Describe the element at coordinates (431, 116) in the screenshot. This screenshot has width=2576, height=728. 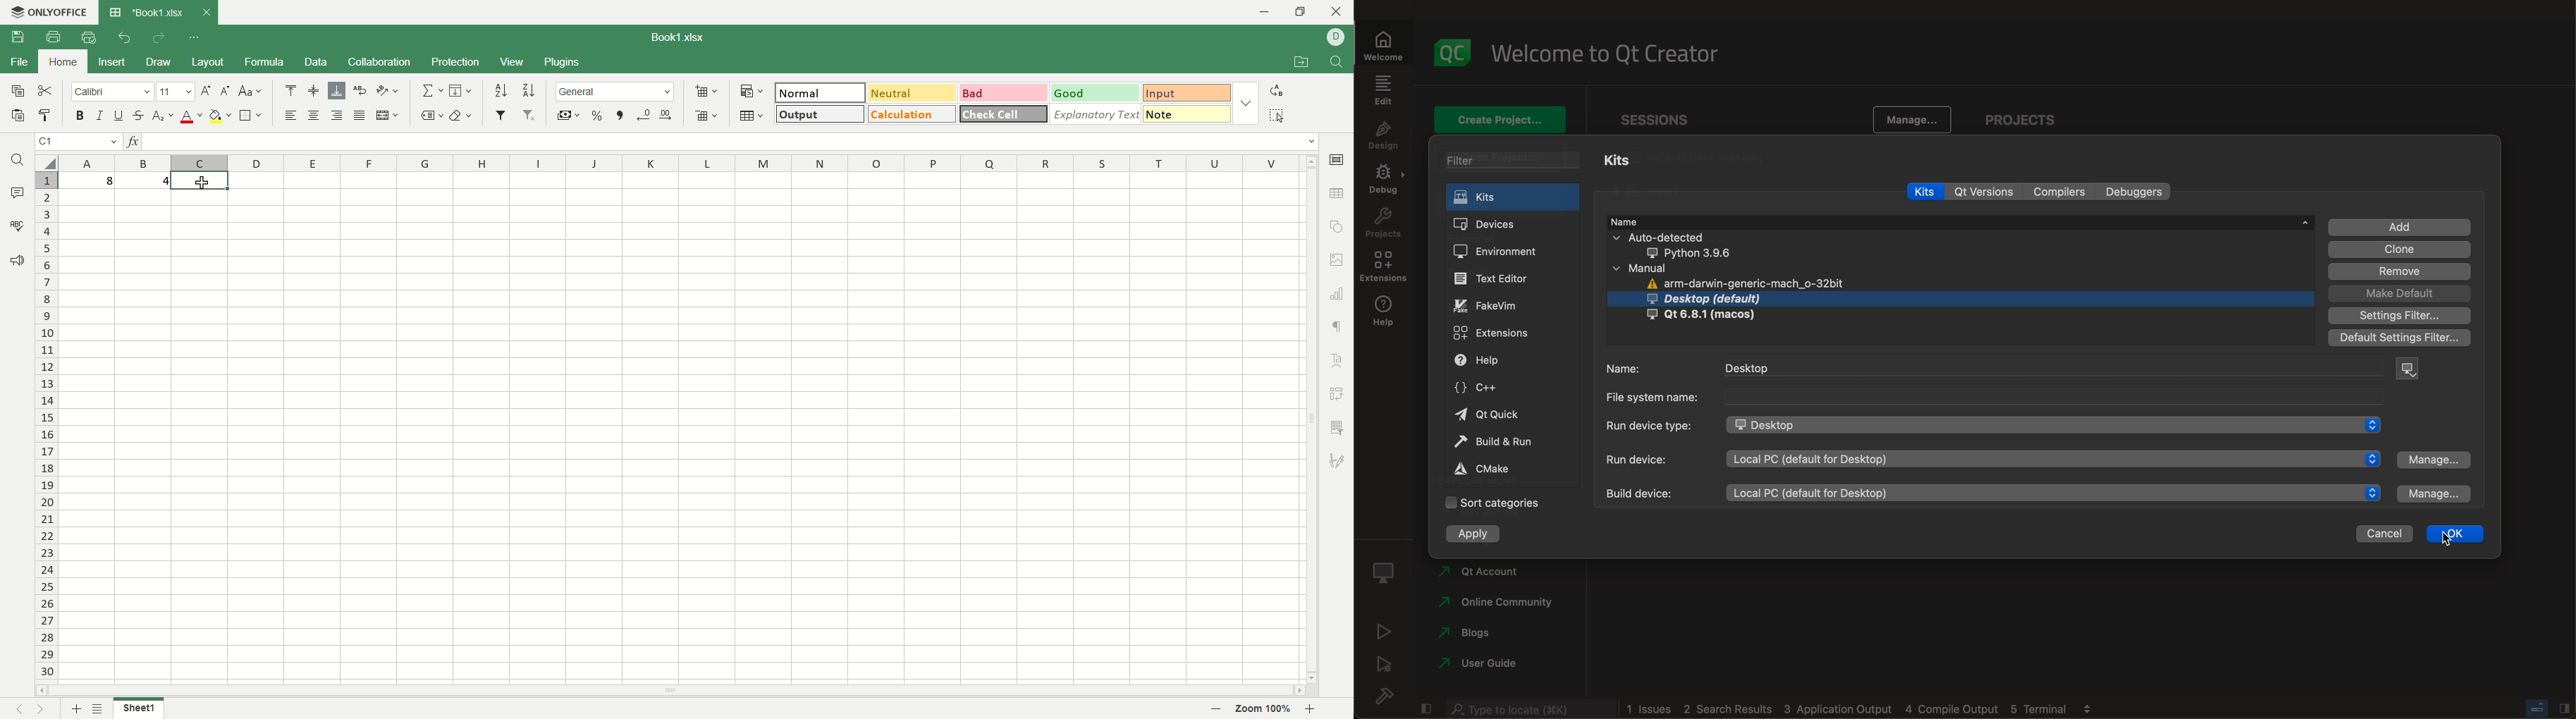
I see `named ranges` at that location.